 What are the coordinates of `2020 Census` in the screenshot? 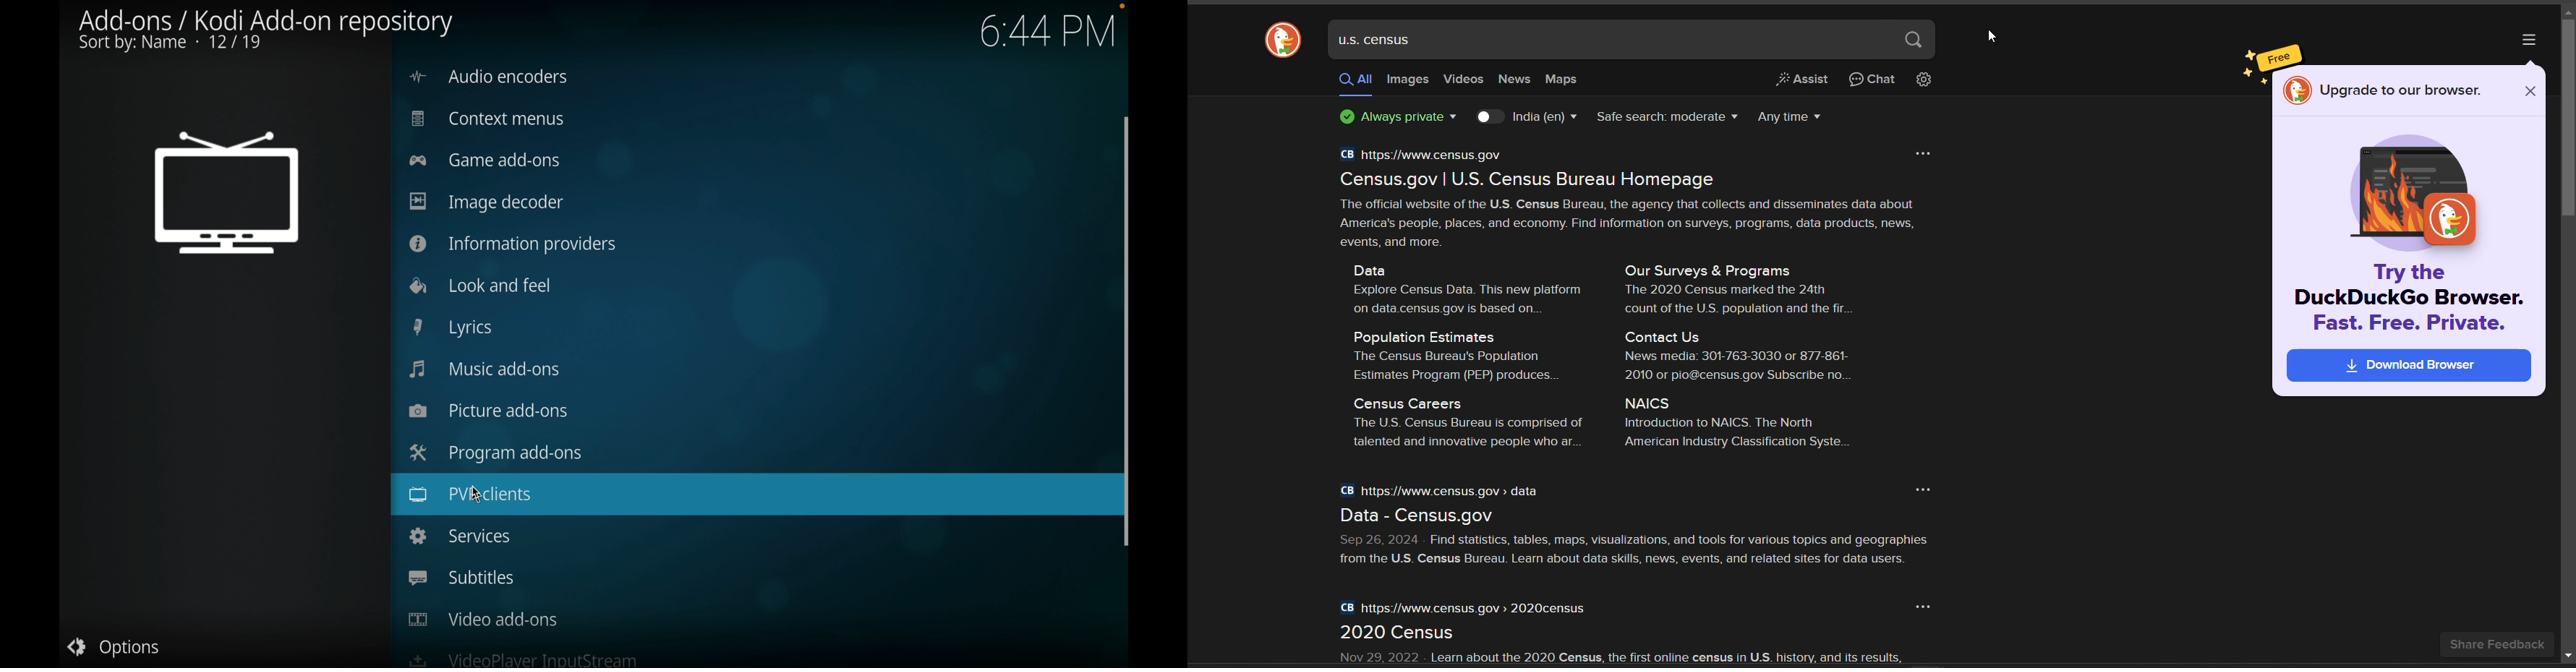 It's located at (1402, 633).